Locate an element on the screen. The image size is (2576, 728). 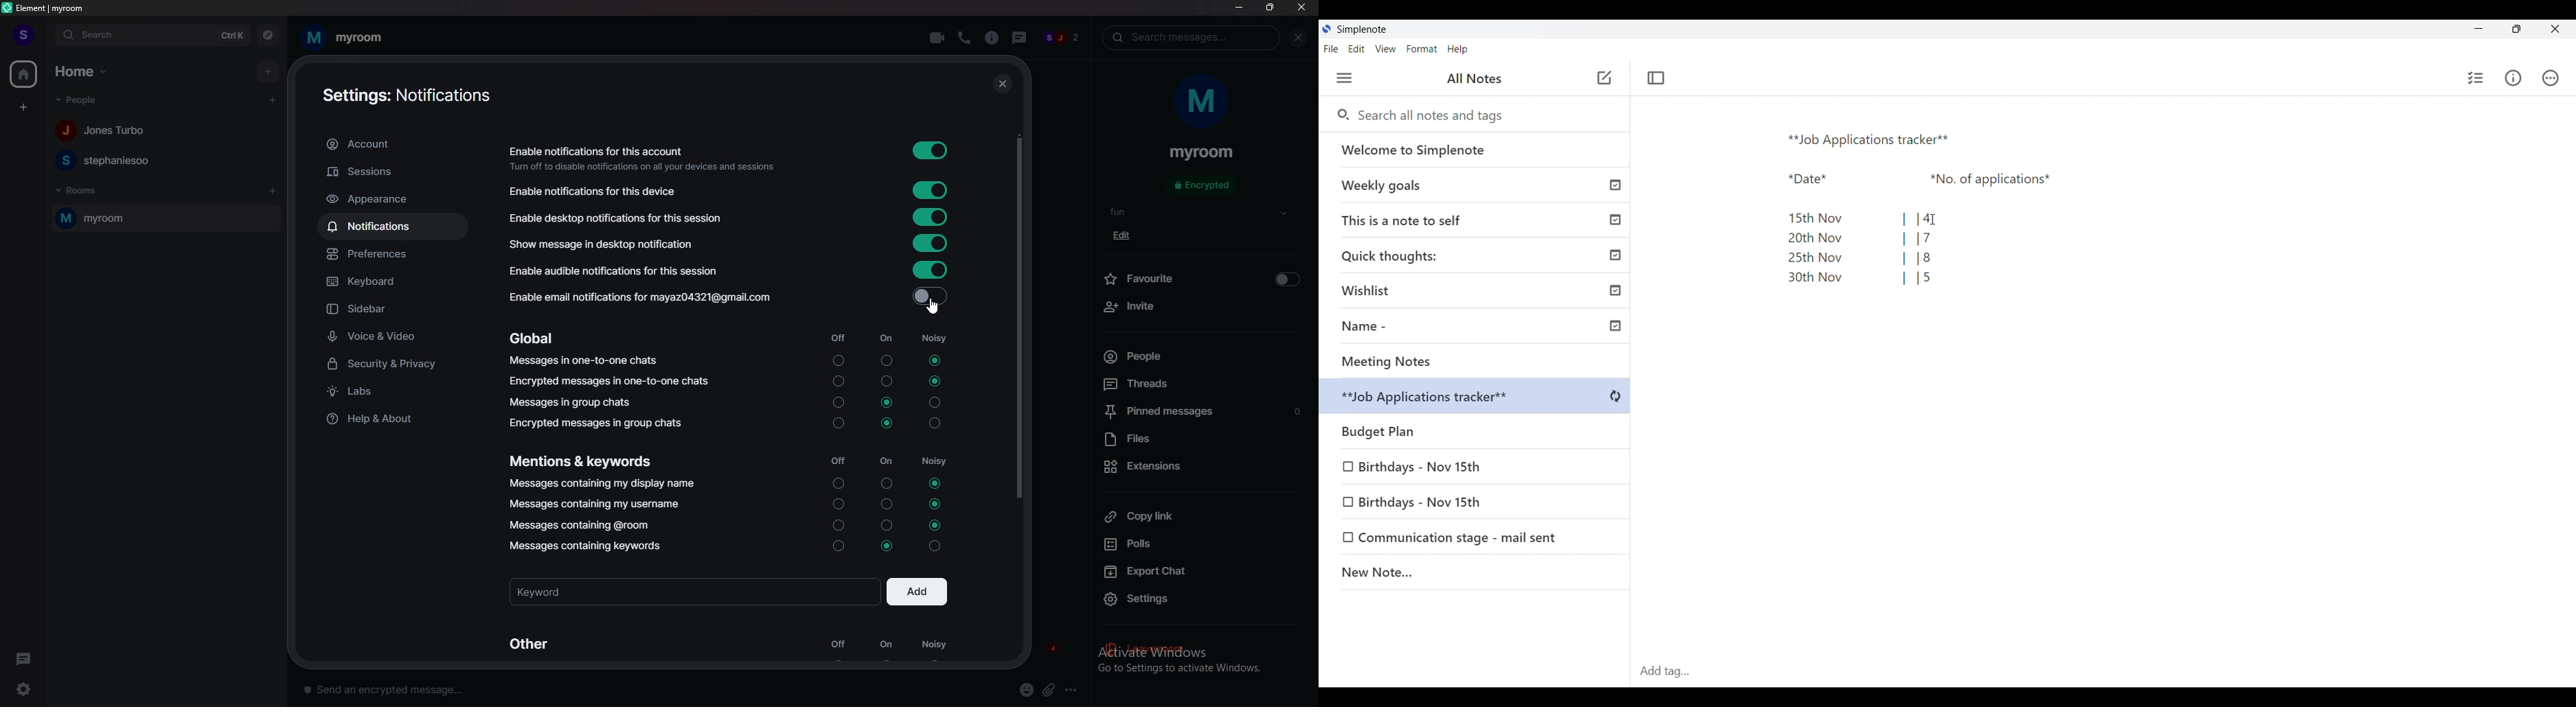
Budget plan is located at coordinates (1476, 428).